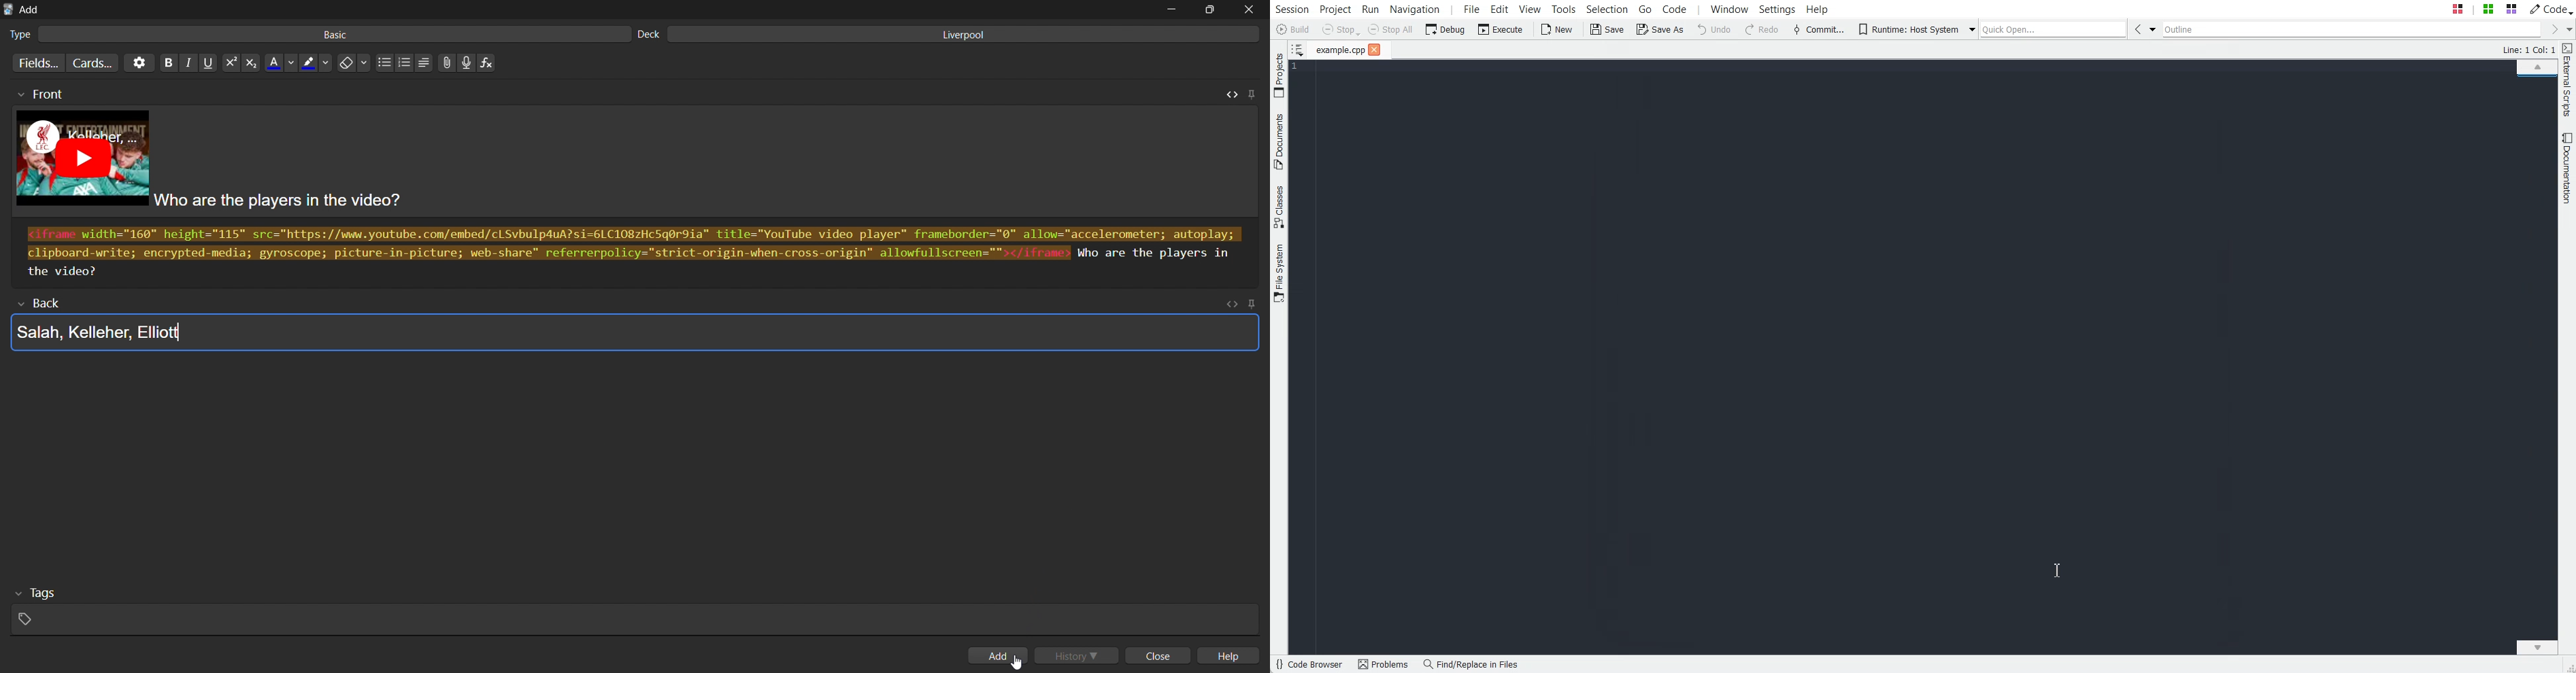  I want to click on unordered list, so click(384, 63).